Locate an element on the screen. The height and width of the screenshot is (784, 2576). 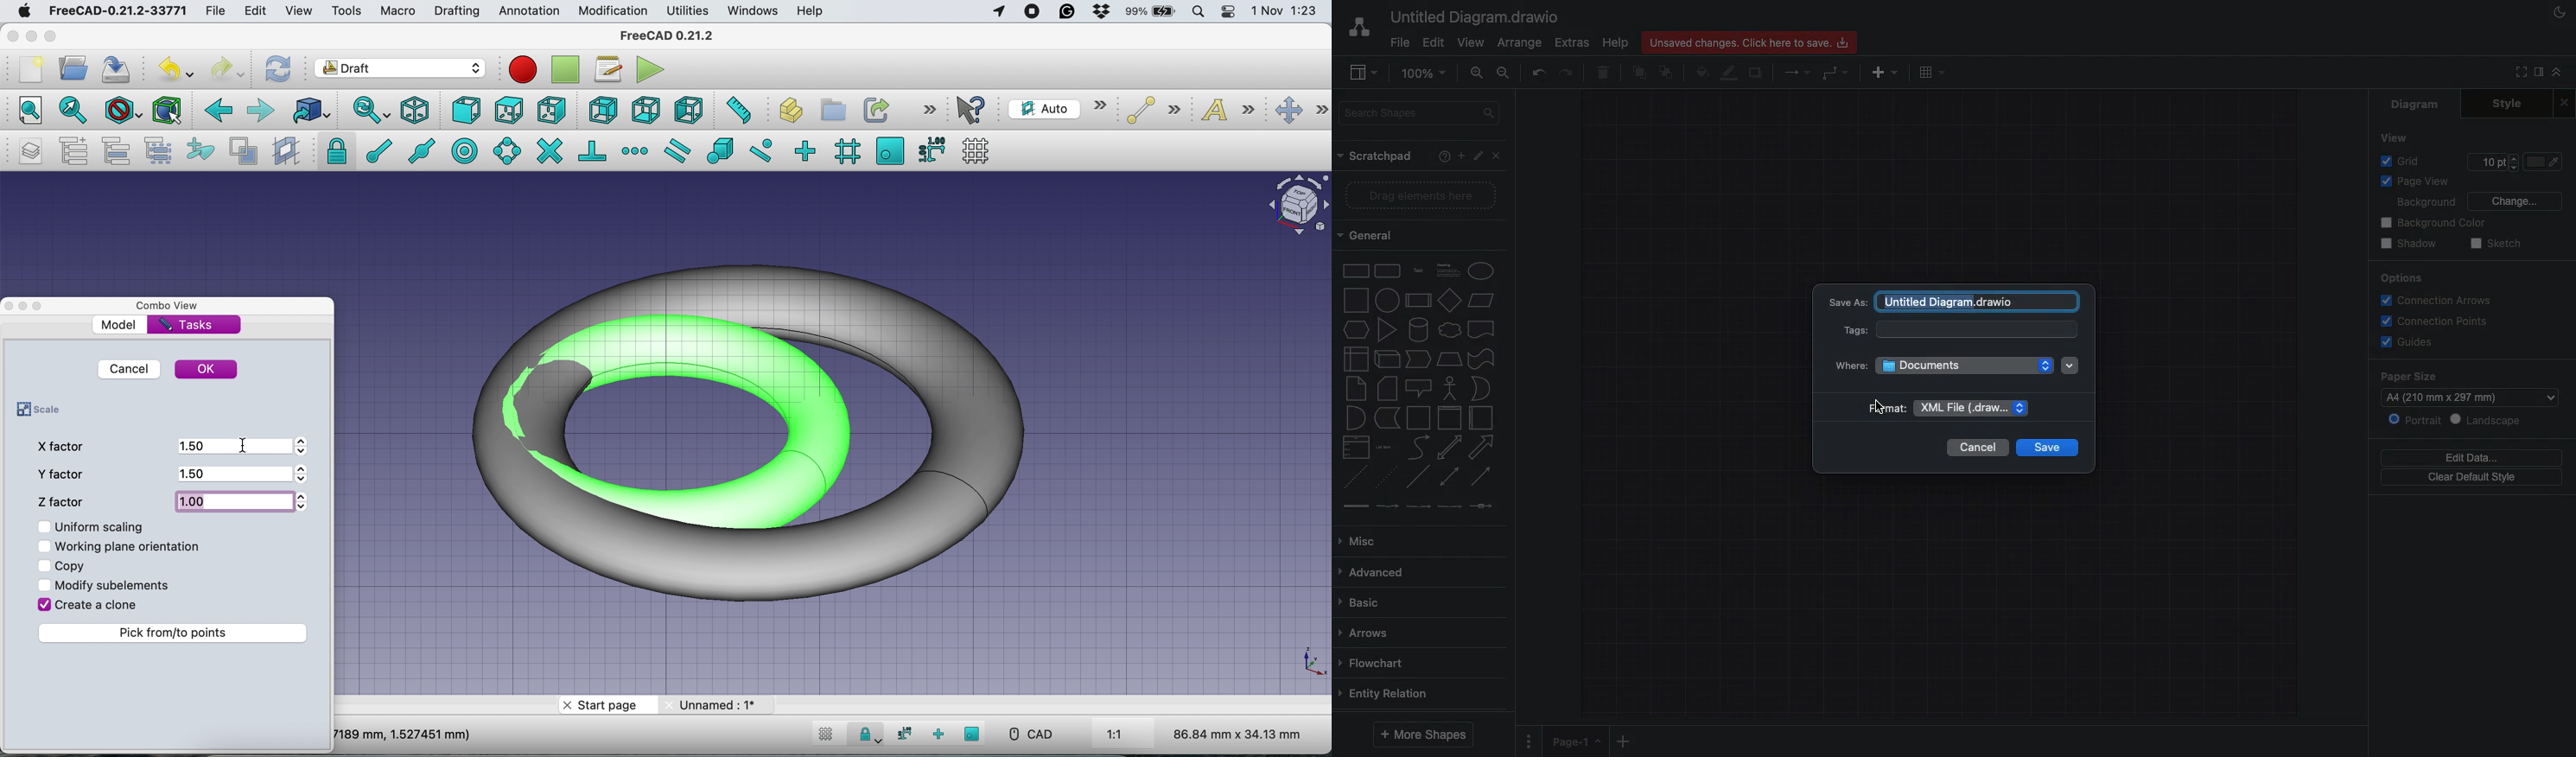
Add is located at coordinates (1458, 156).